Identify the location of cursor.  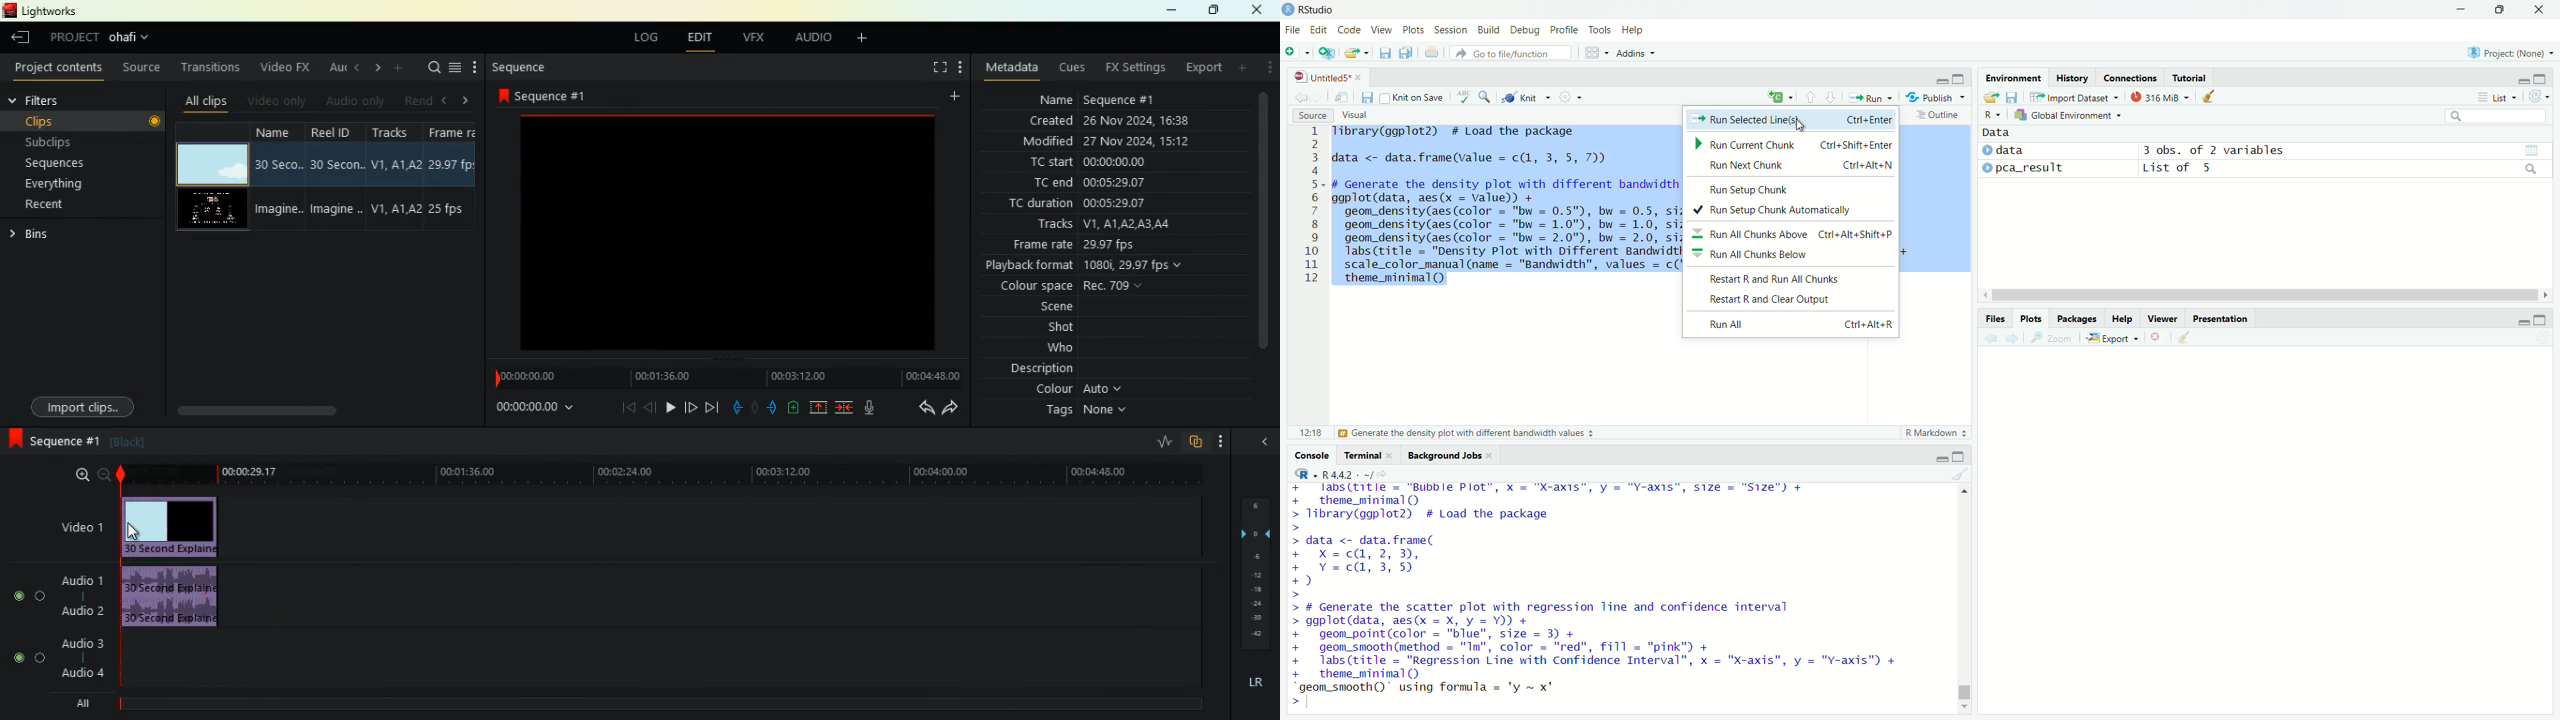
(1800, 125).